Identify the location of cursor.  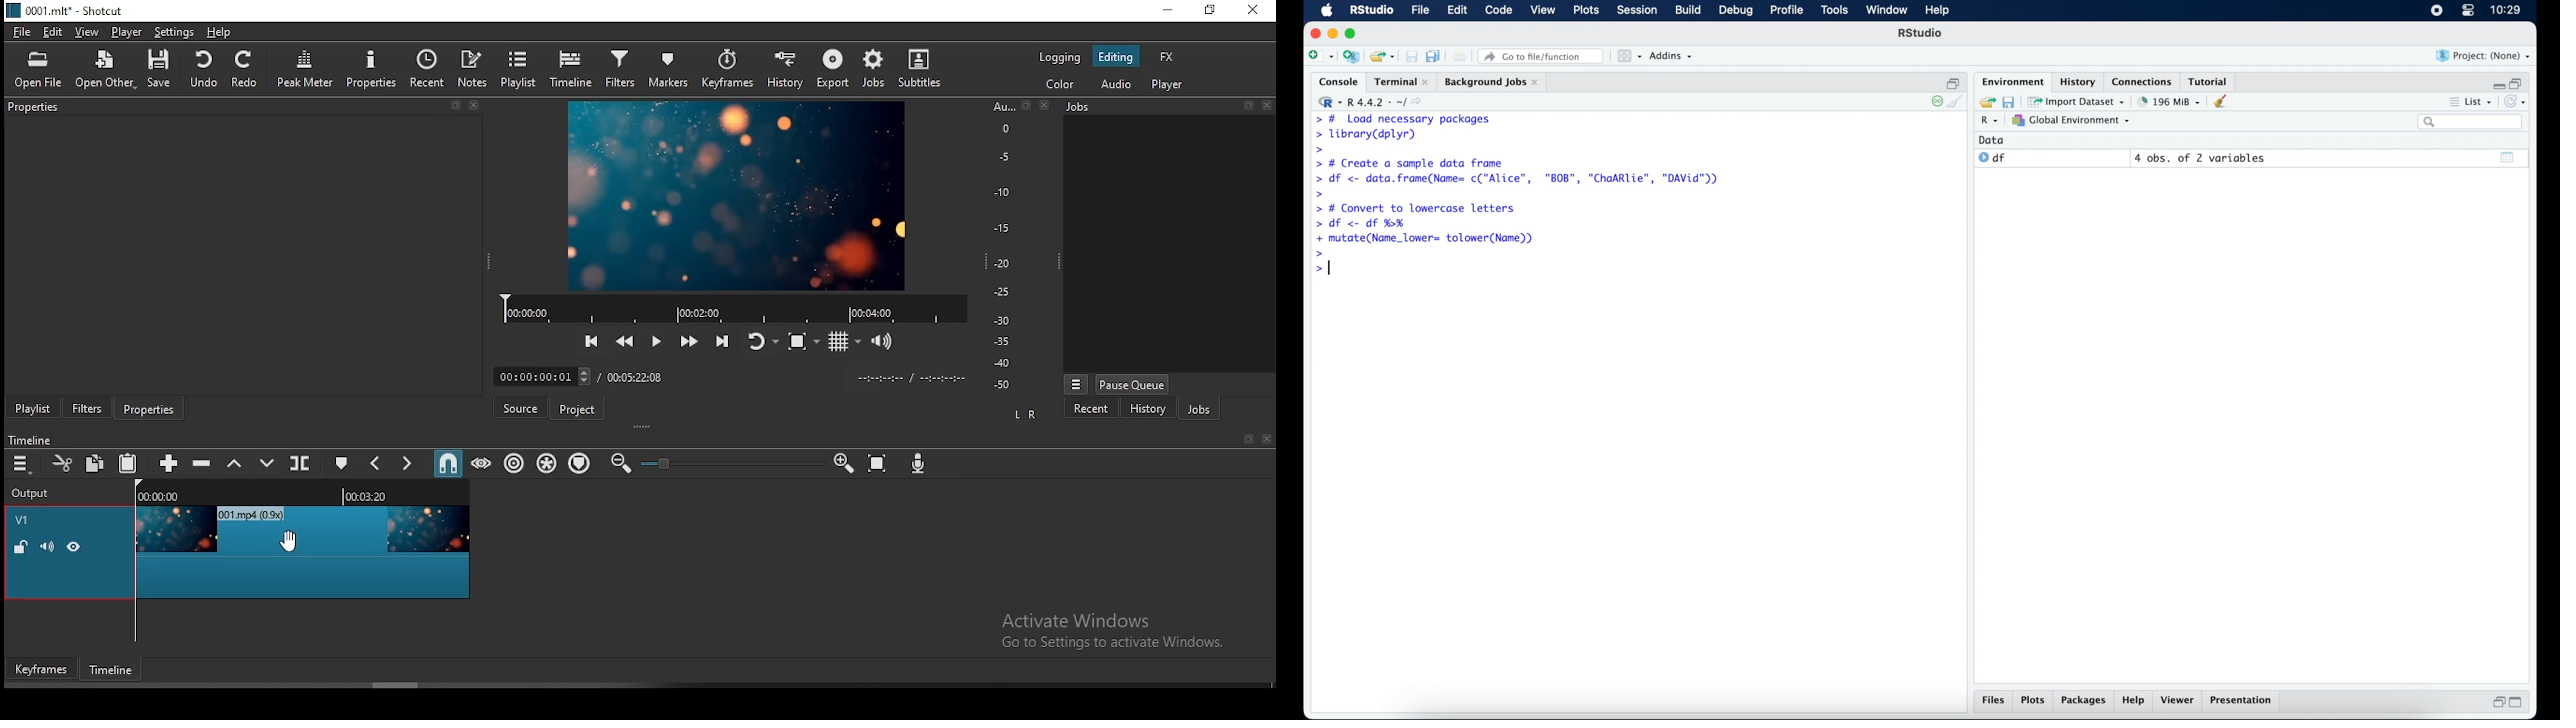
(290, 542).